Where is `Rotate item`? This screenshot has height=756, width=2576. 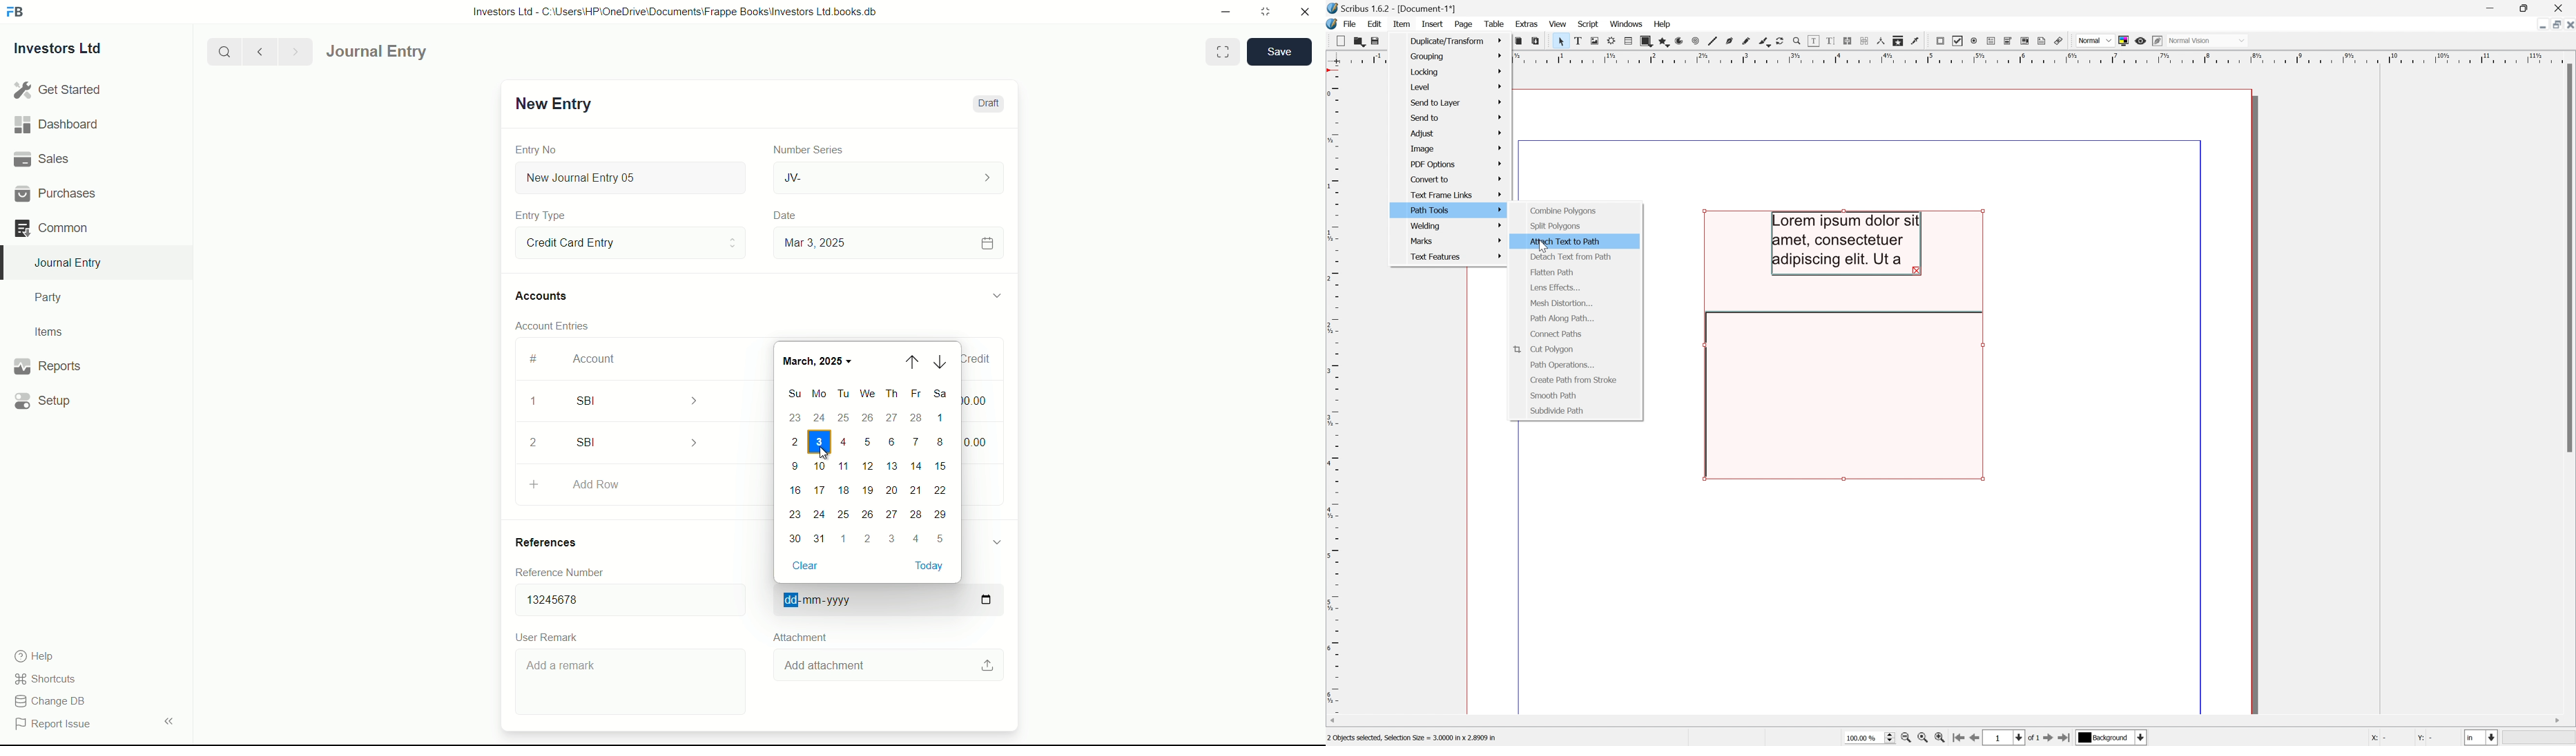
Rotate item is located at coordinates (1783, 41).